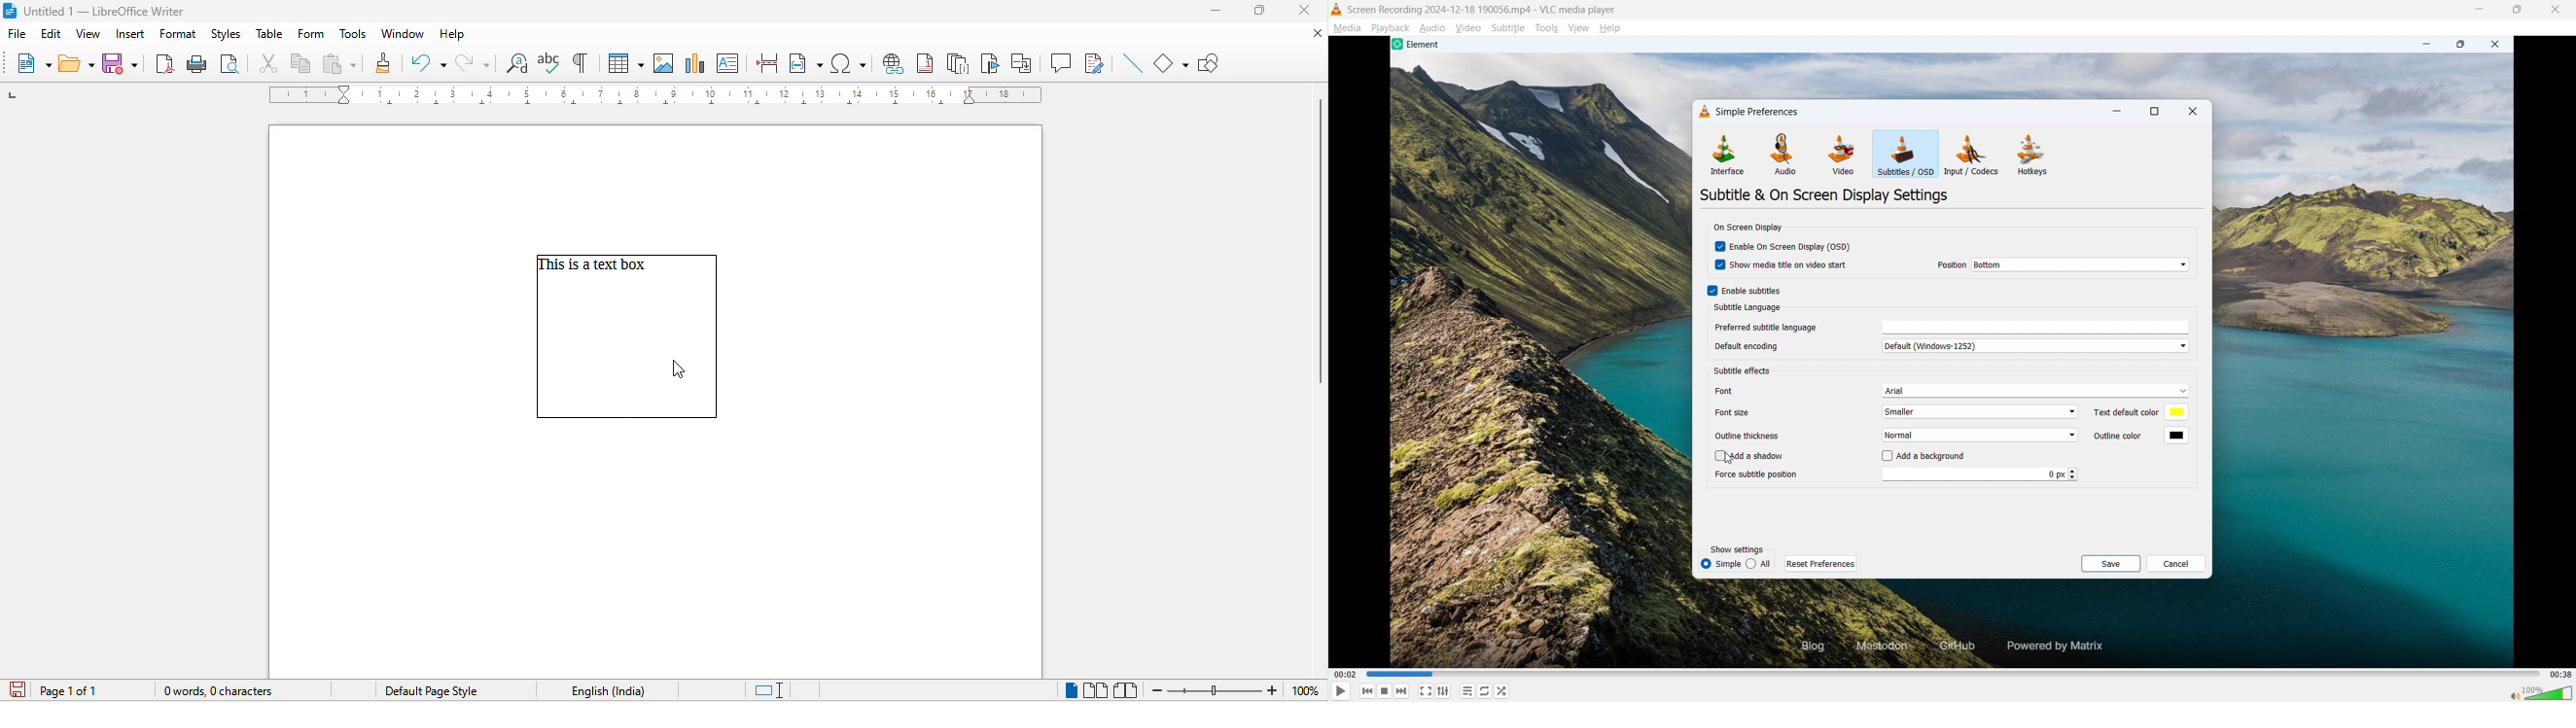  What do you see at coordinates (1341, 691) in the screenshot?
I see `Play ` at bounding box center [1341, 691].